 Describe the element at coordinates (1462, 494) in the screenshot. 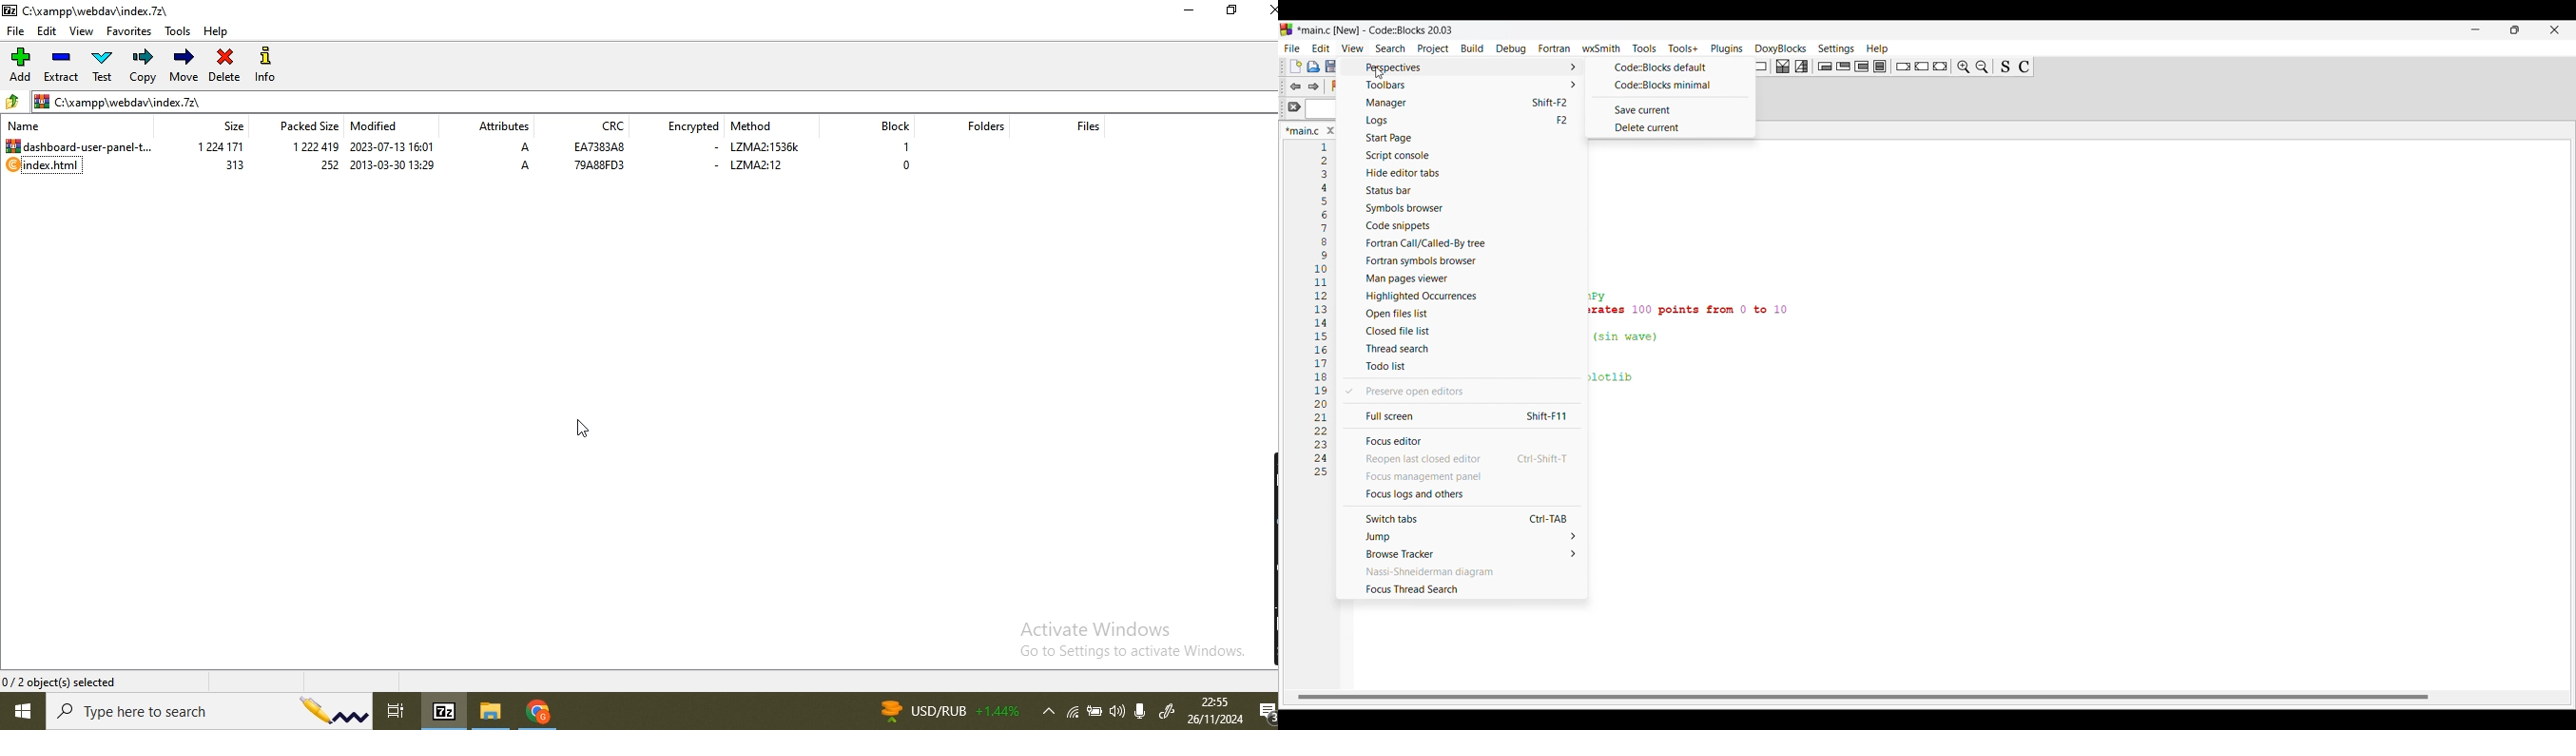

I see `Focus logs and others` at that location.